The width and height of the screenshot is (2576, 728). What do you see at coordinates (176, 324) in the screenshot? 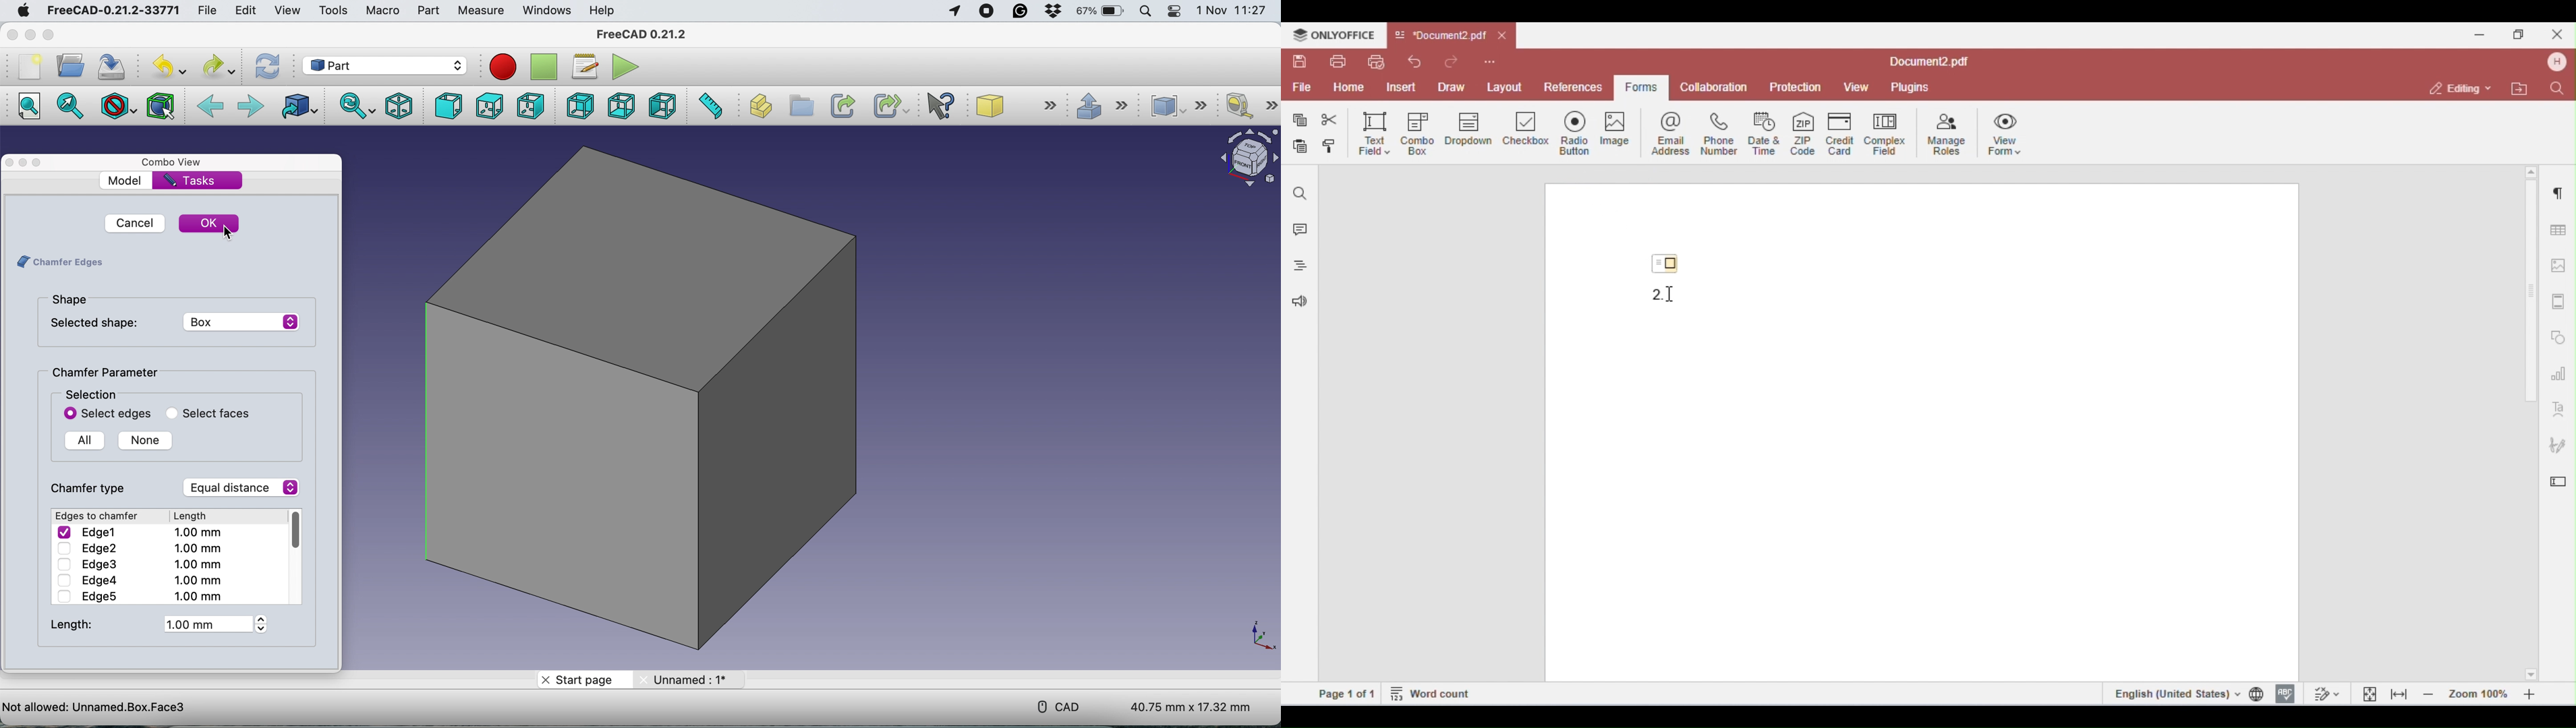
I see `selected shape` at bounding box center [176, 324].